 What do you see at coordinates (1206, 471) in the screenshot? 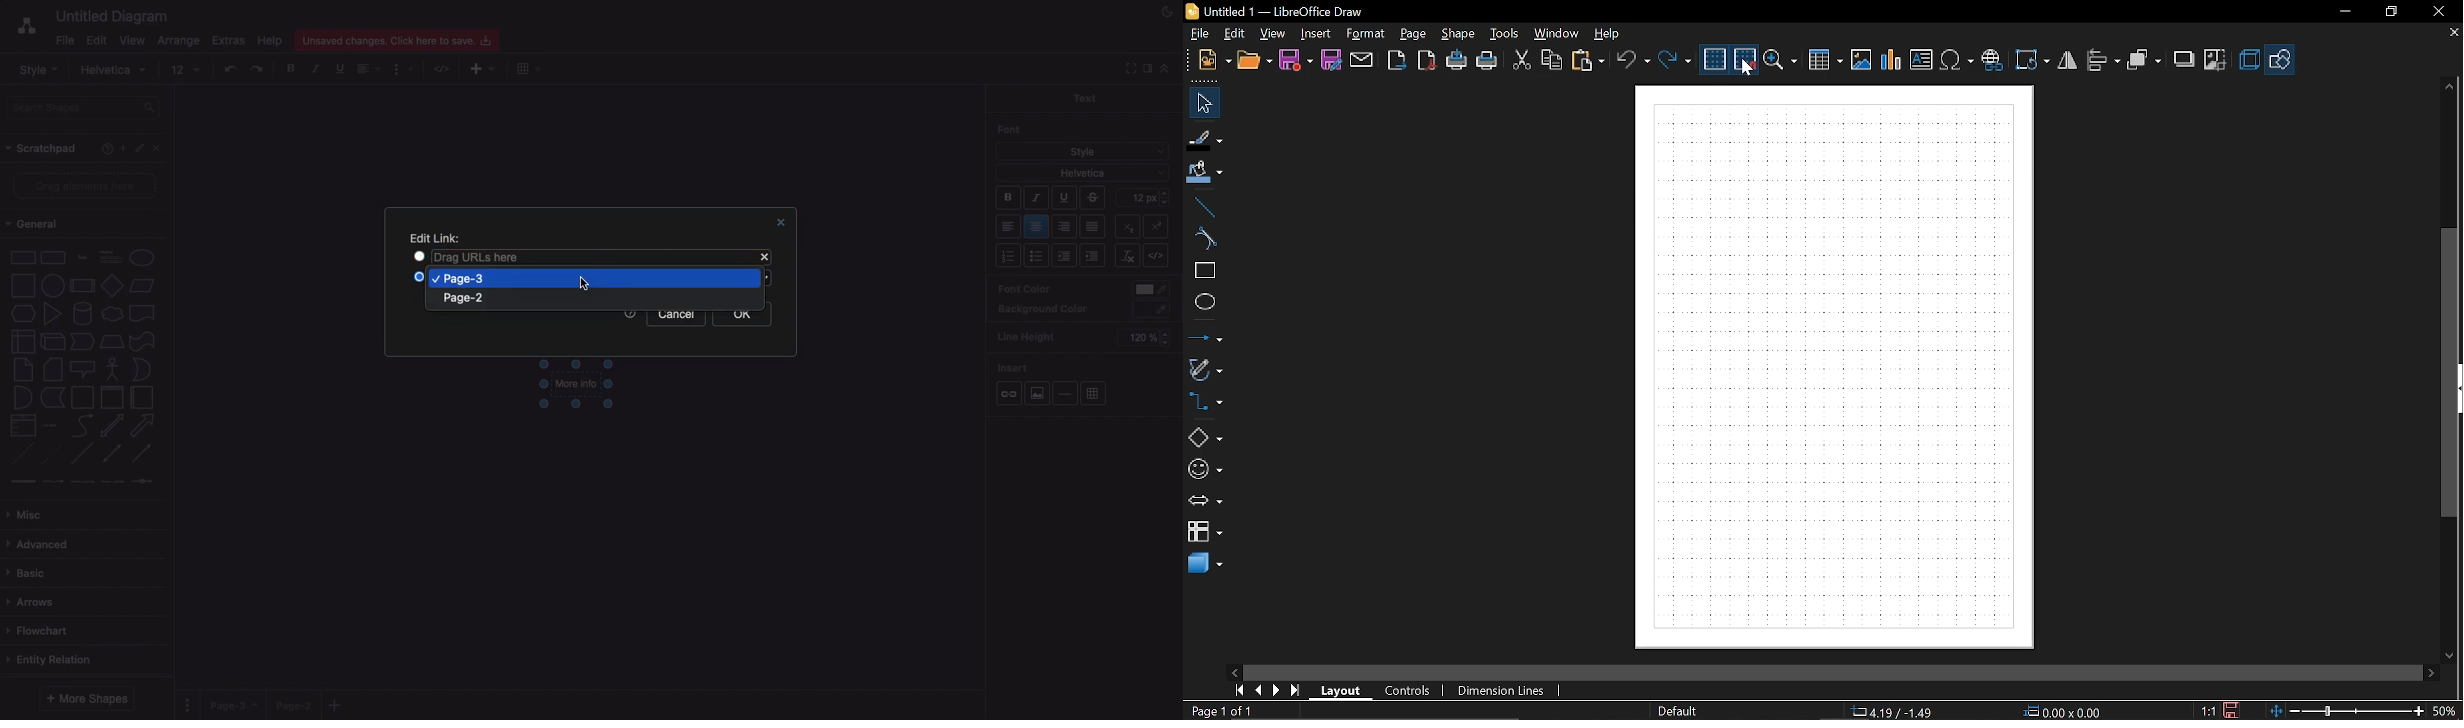
I see `symbol shapes` at bounding box center [1206, 471].